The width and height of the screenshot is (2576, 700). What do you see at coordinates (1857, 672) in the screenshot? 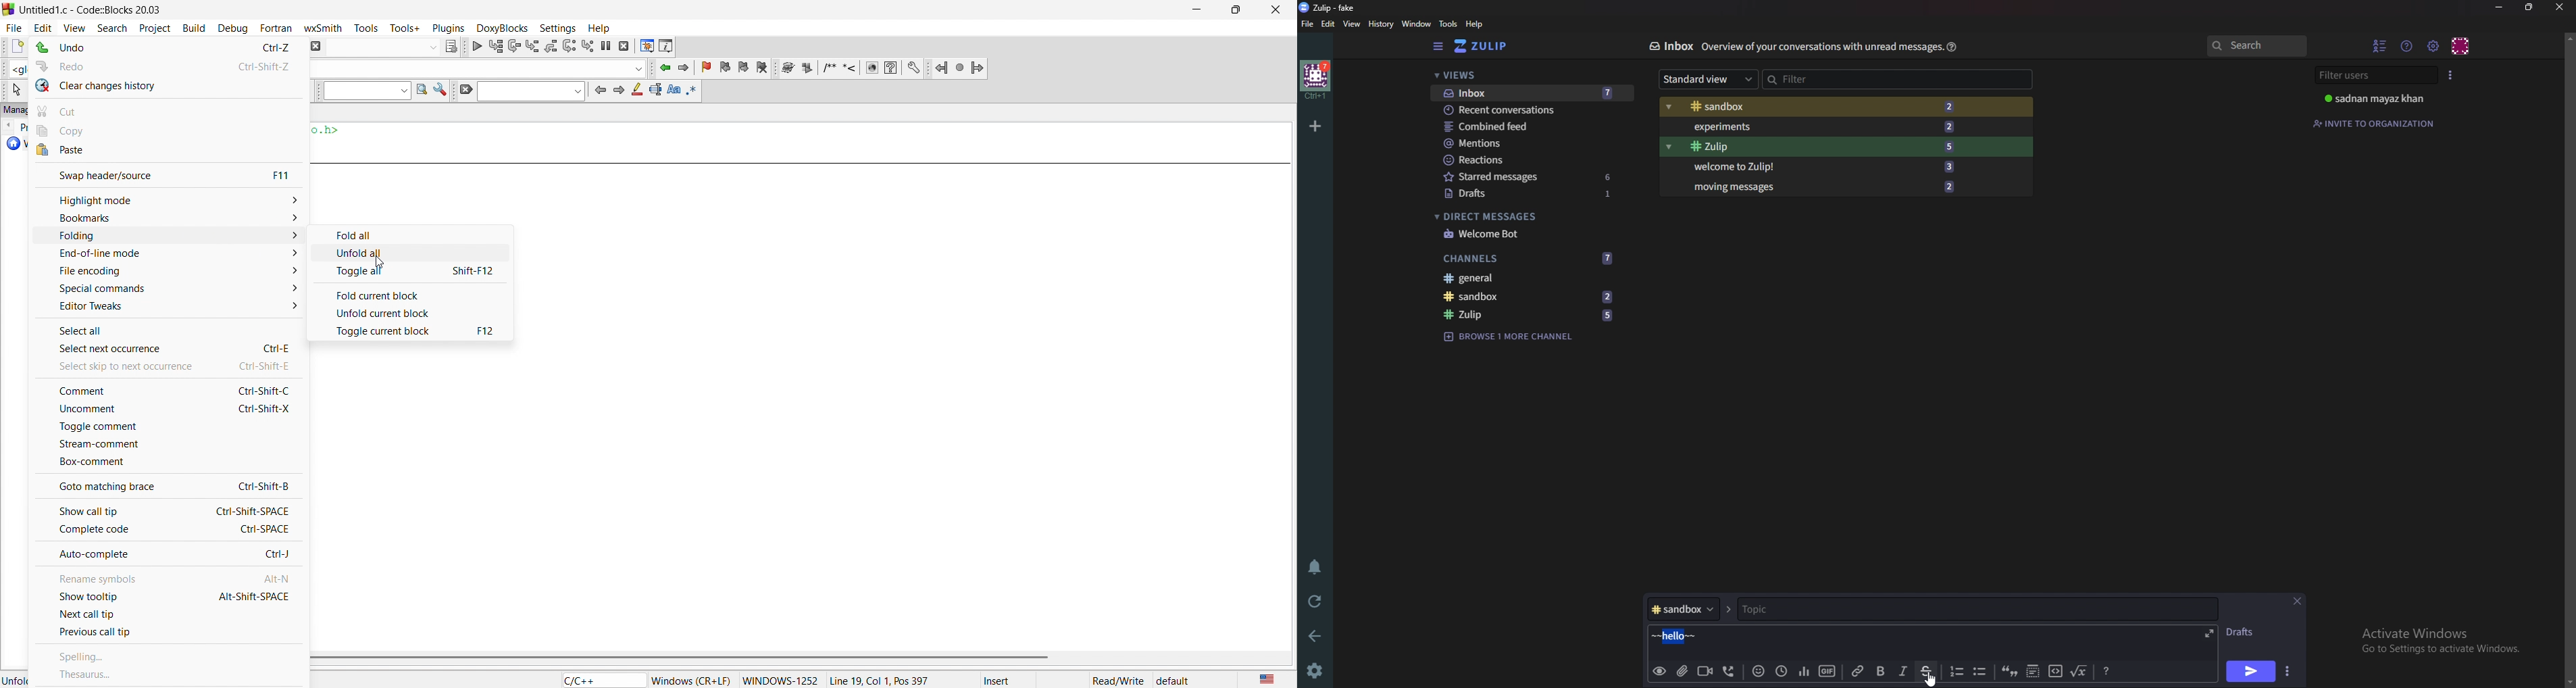
I see `Link` at bounding box center [1857, 672].